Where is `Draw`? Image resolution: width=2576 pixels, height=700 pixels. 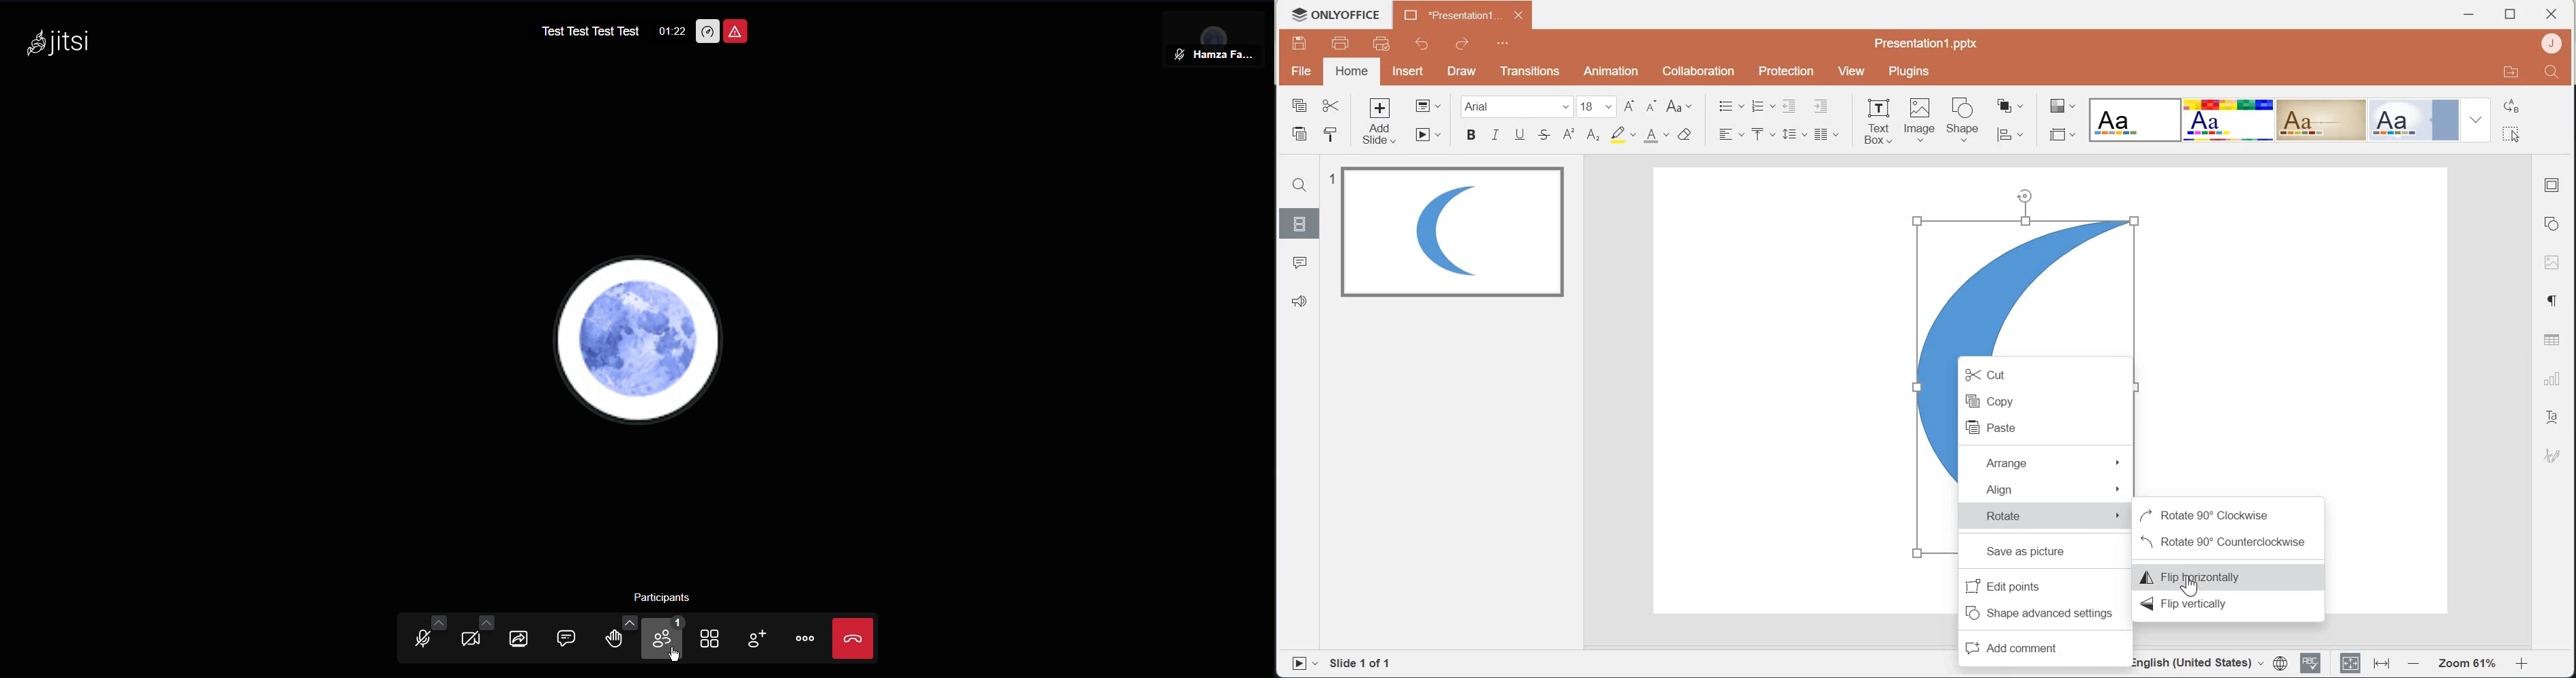 Draw is located at coordinates (1459, 72).